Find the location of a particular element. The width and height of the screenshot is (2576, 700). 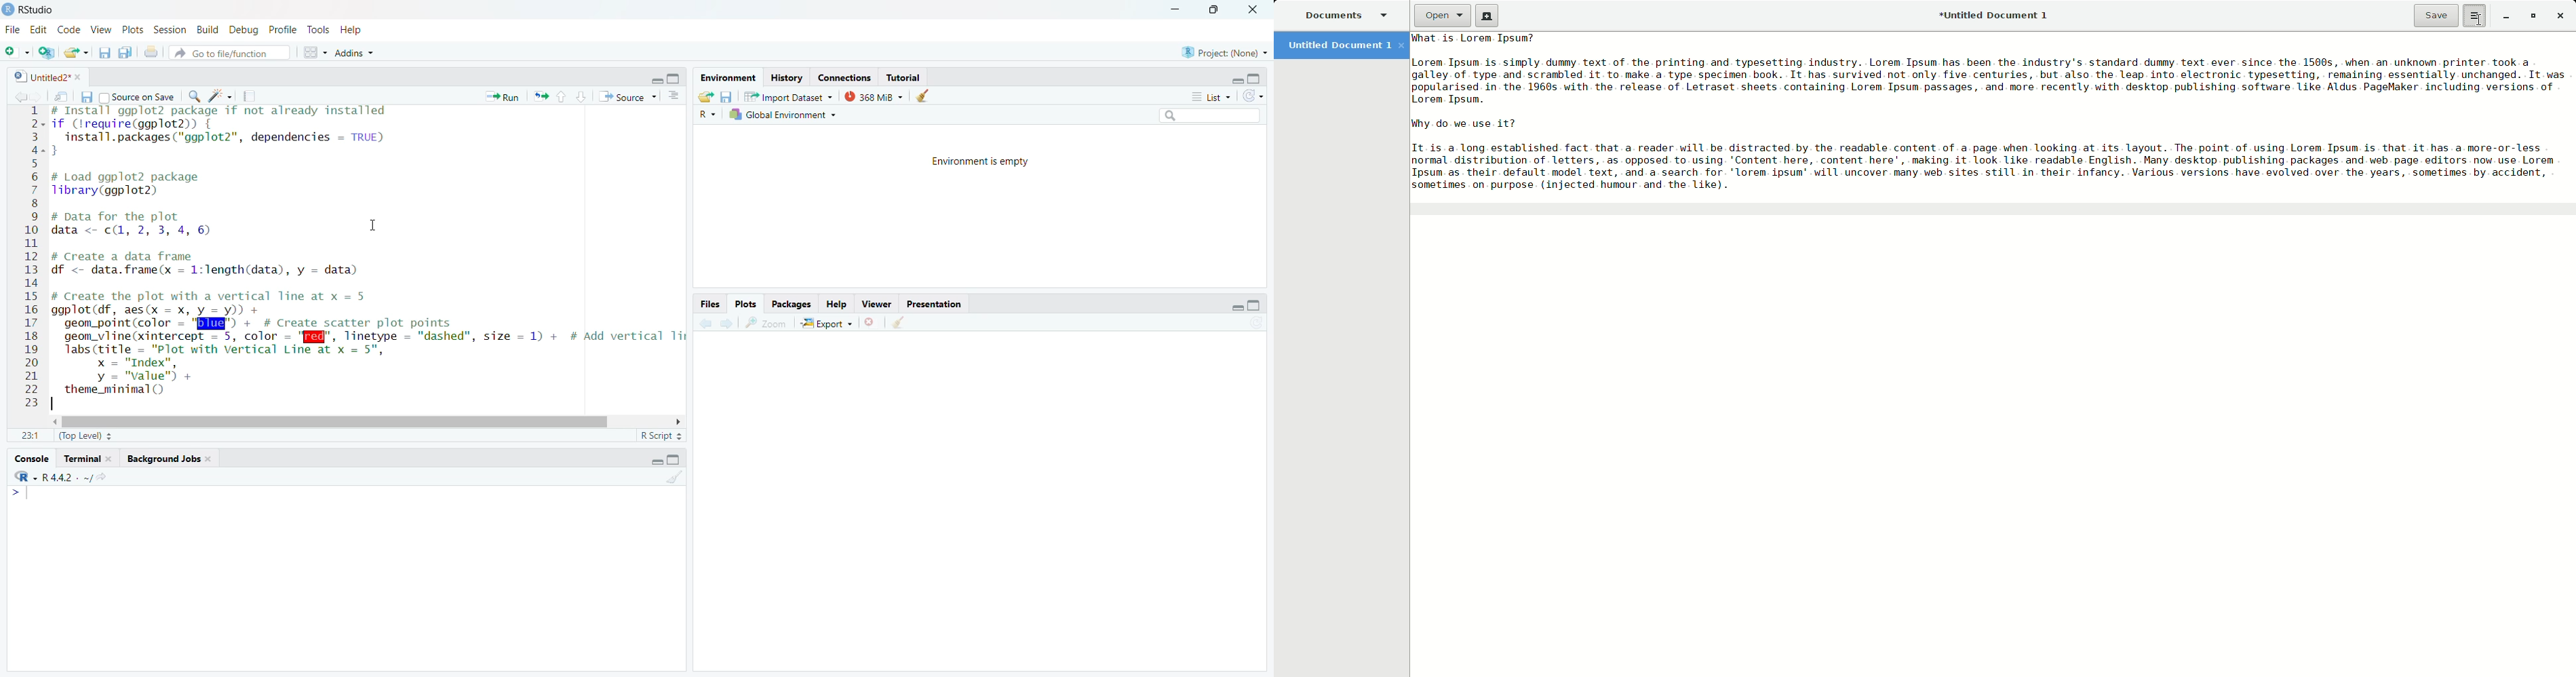

files is located at coordinates (89, 97).